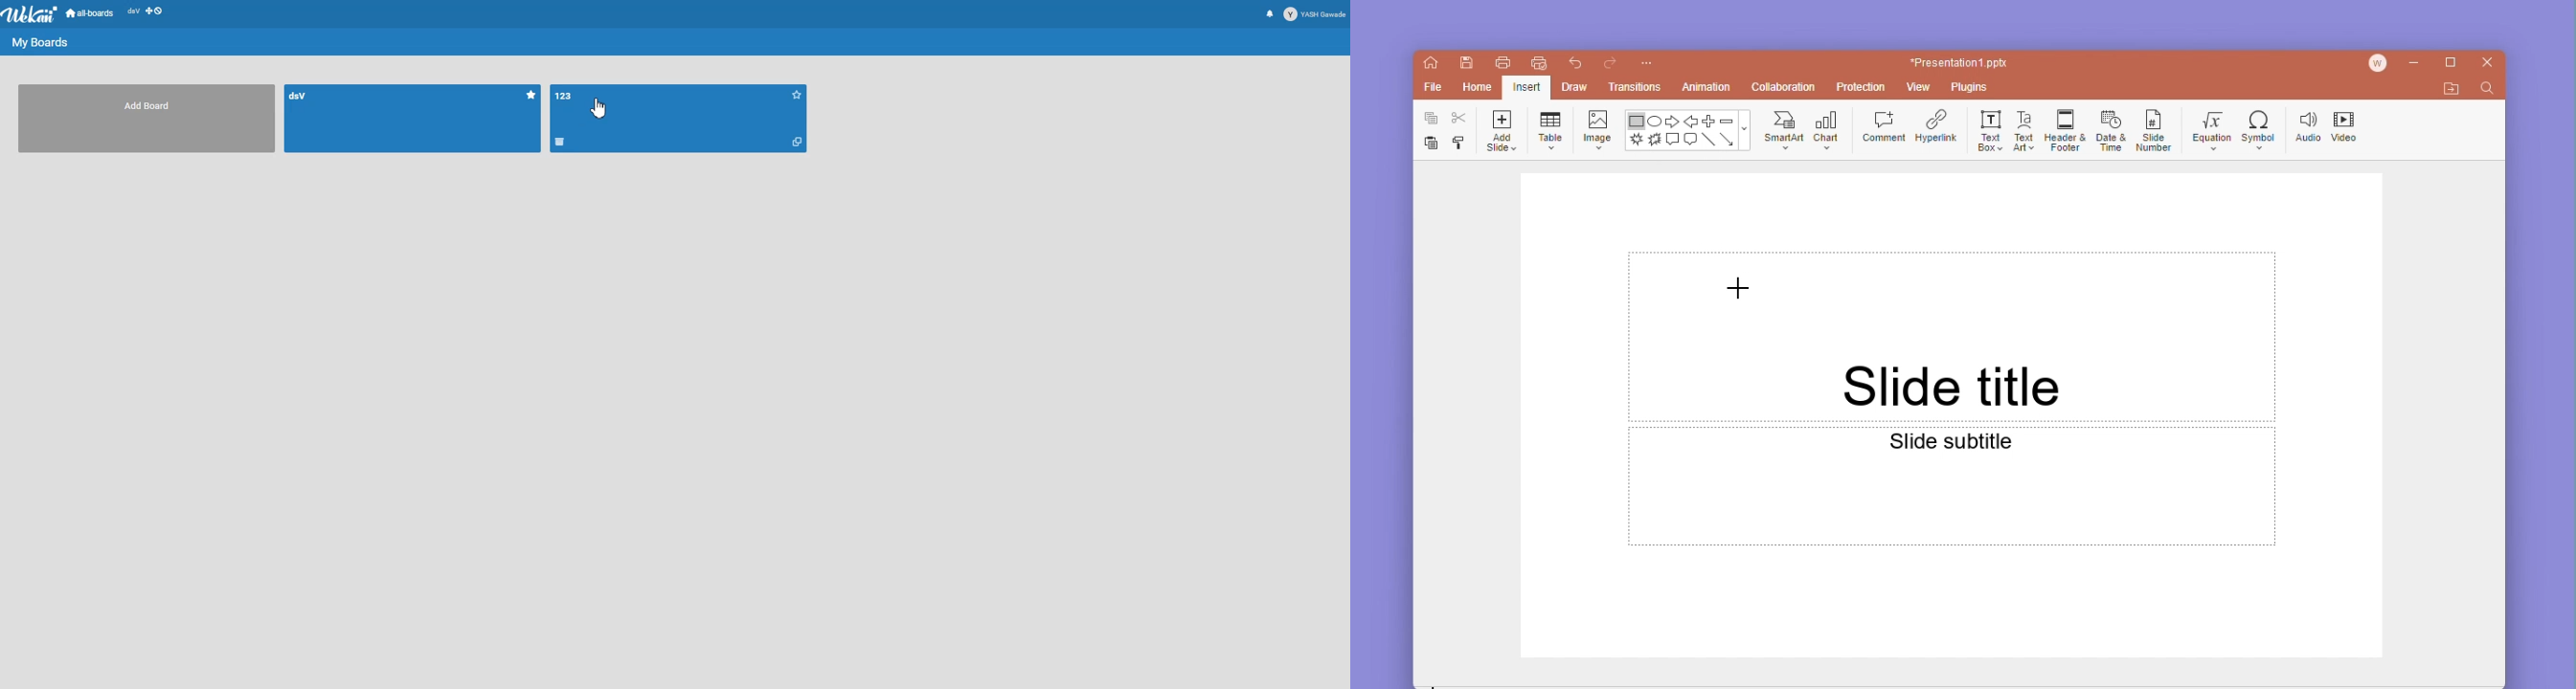  Describe the element at coordinates (1748, 129) in the screenshot. I see `moreshapes` at that location.